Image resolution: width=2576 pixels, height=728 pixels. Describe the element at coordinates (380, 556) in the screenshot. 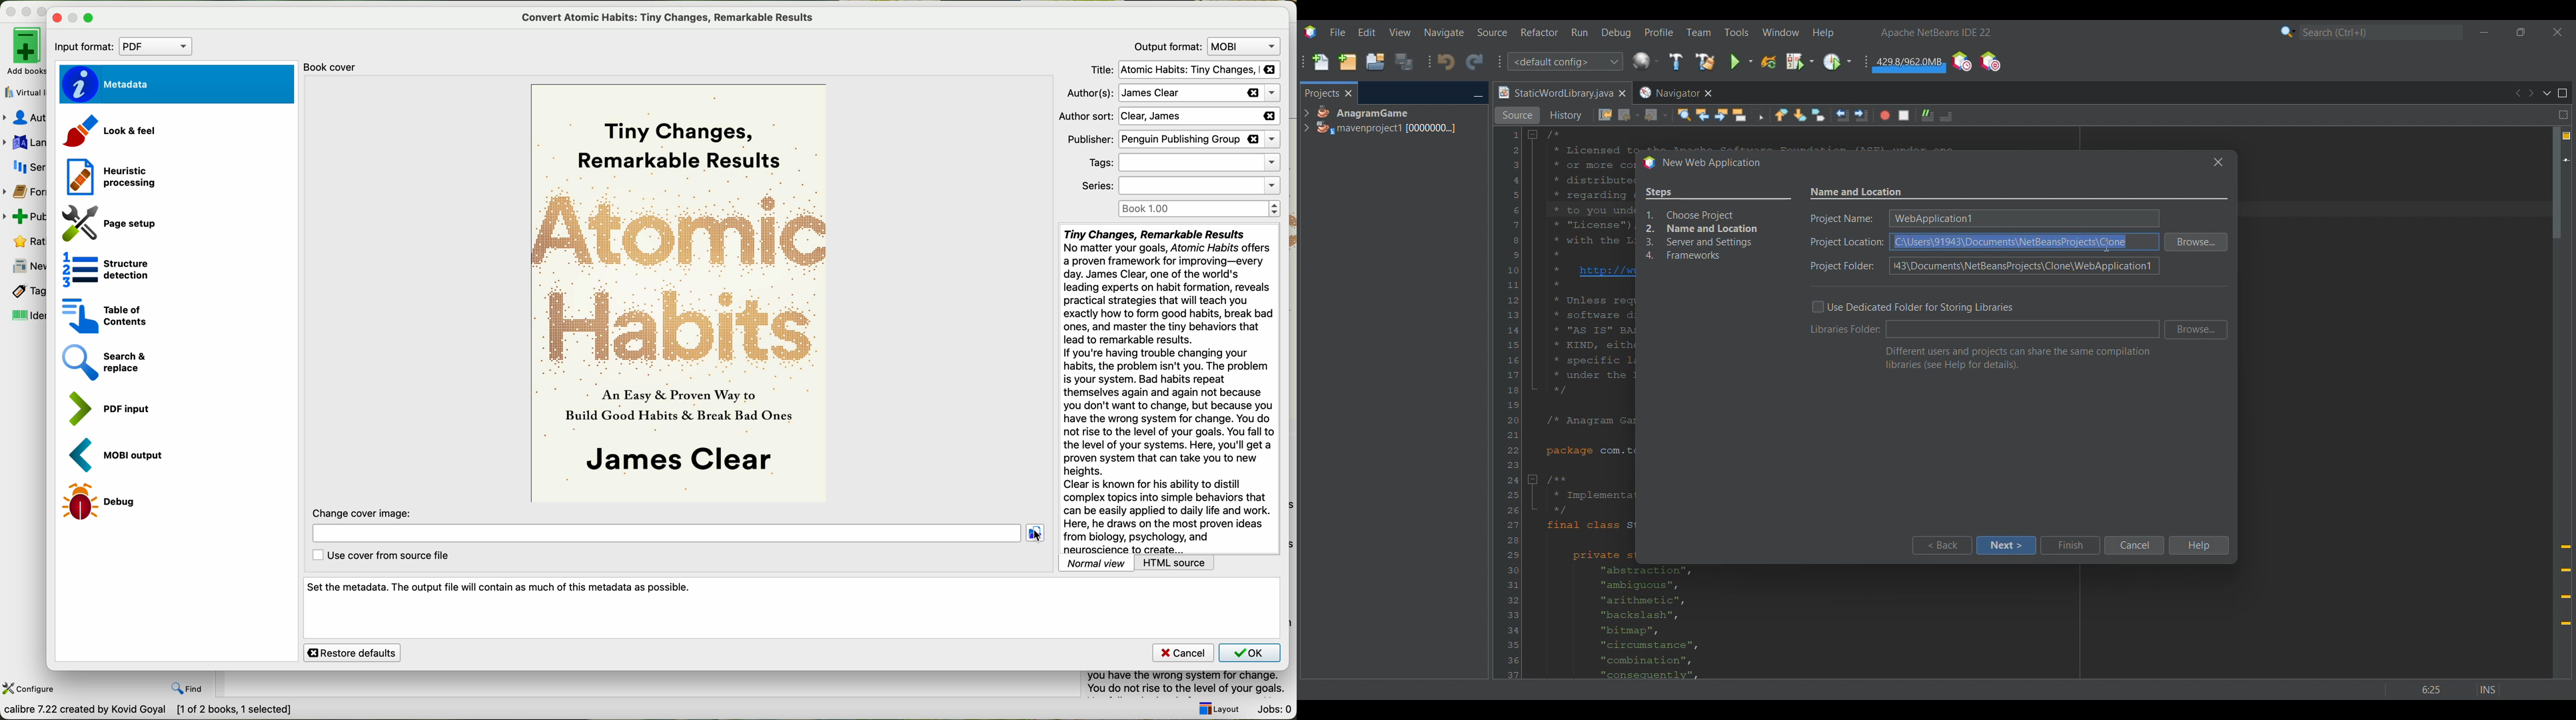

I see `use cover from source file` at that location.